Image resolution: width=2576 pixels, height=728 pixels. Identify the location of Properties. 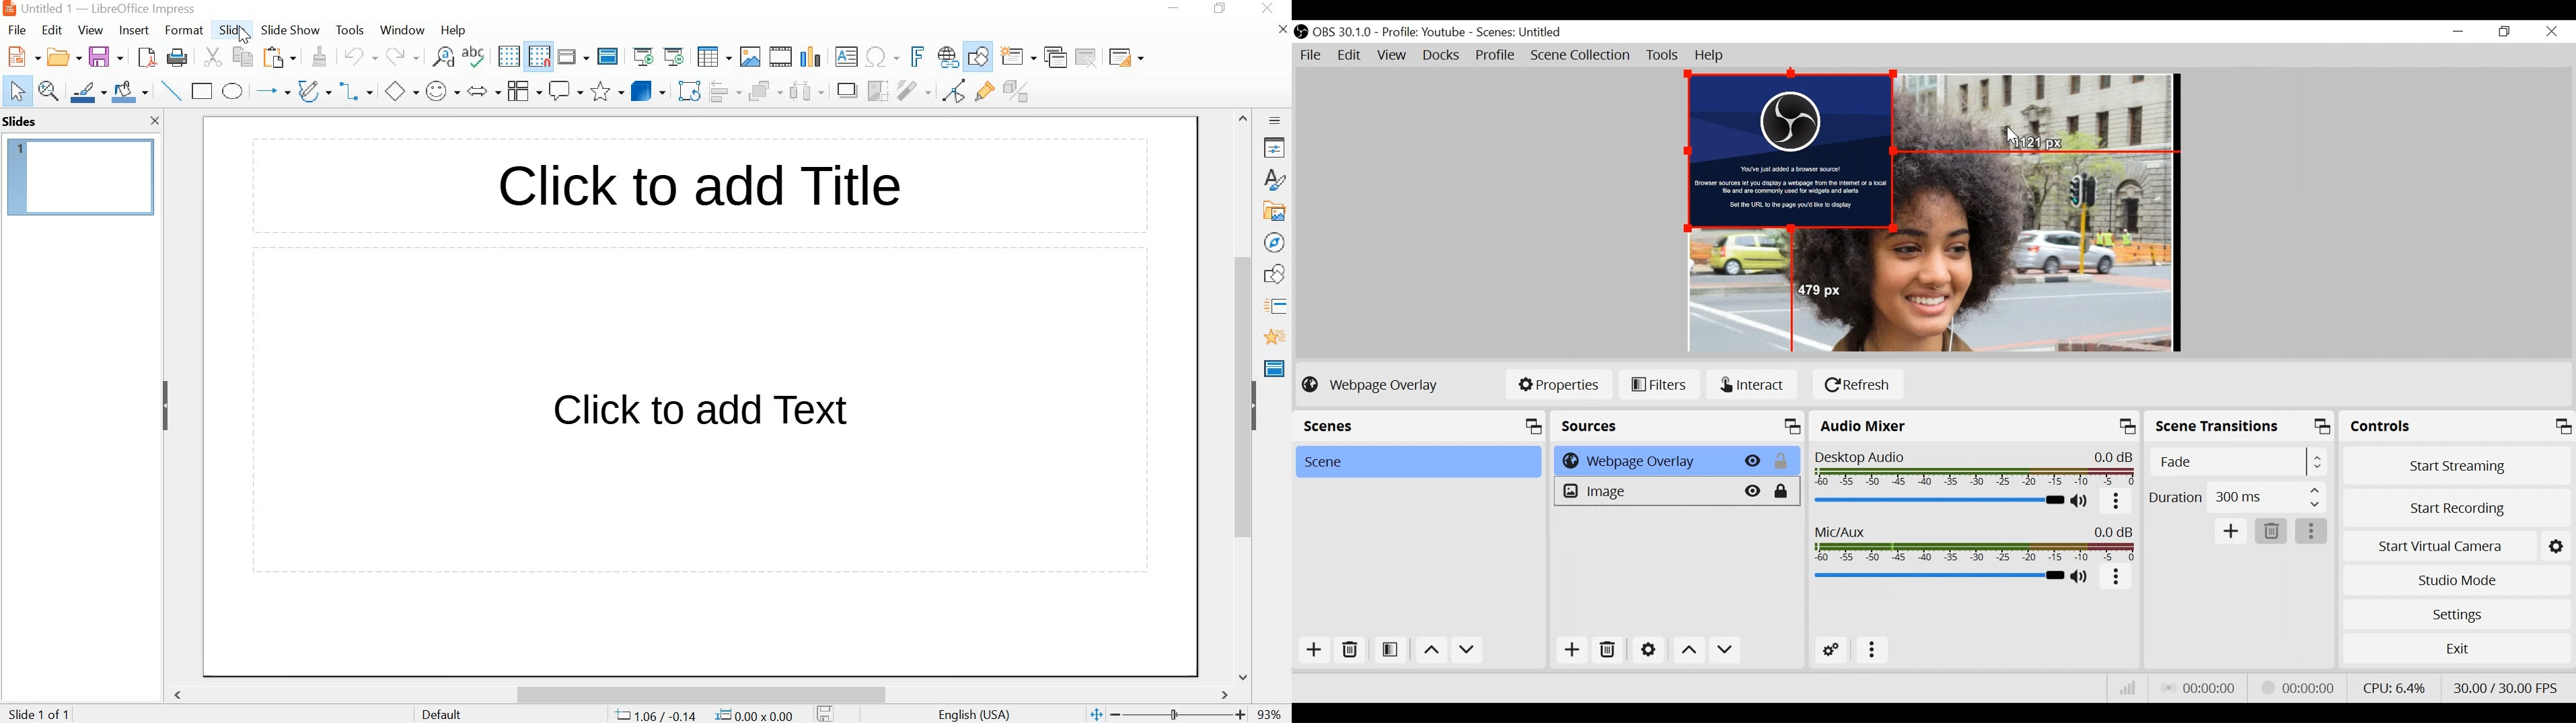
(1559, 385).